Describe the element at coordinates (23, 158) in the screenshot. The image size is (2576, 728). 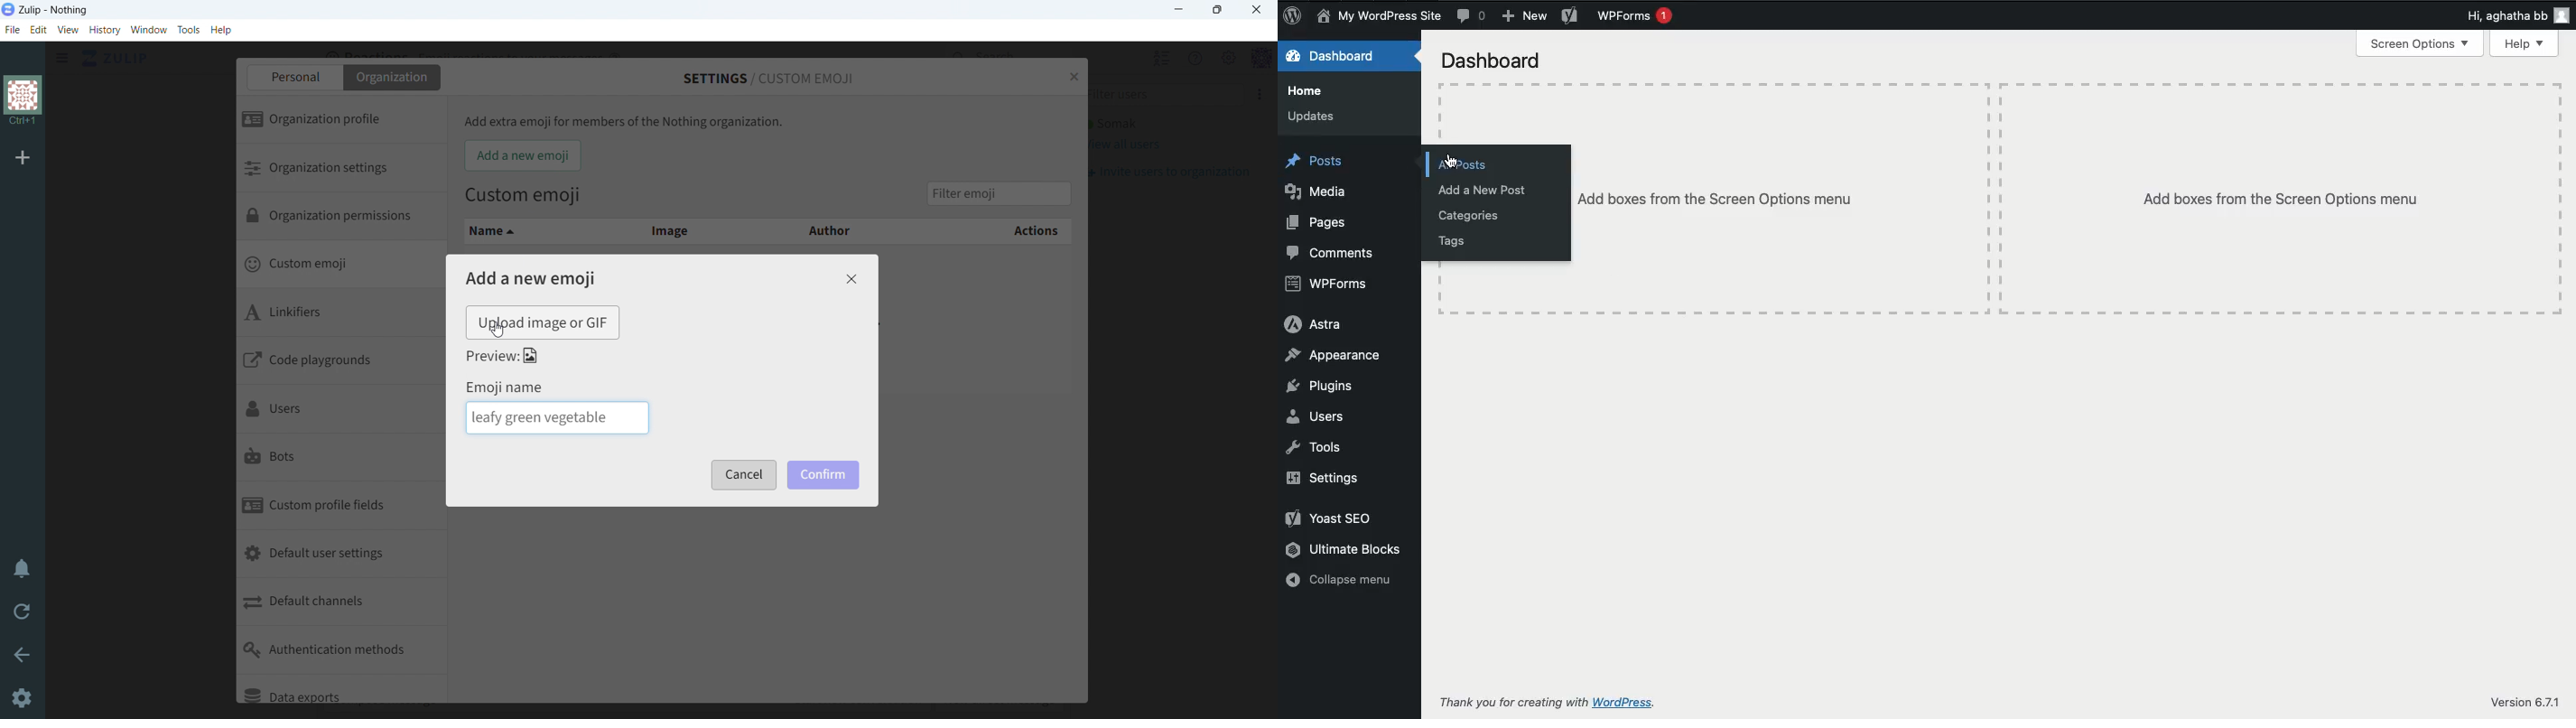
I see `add organization` at that location.